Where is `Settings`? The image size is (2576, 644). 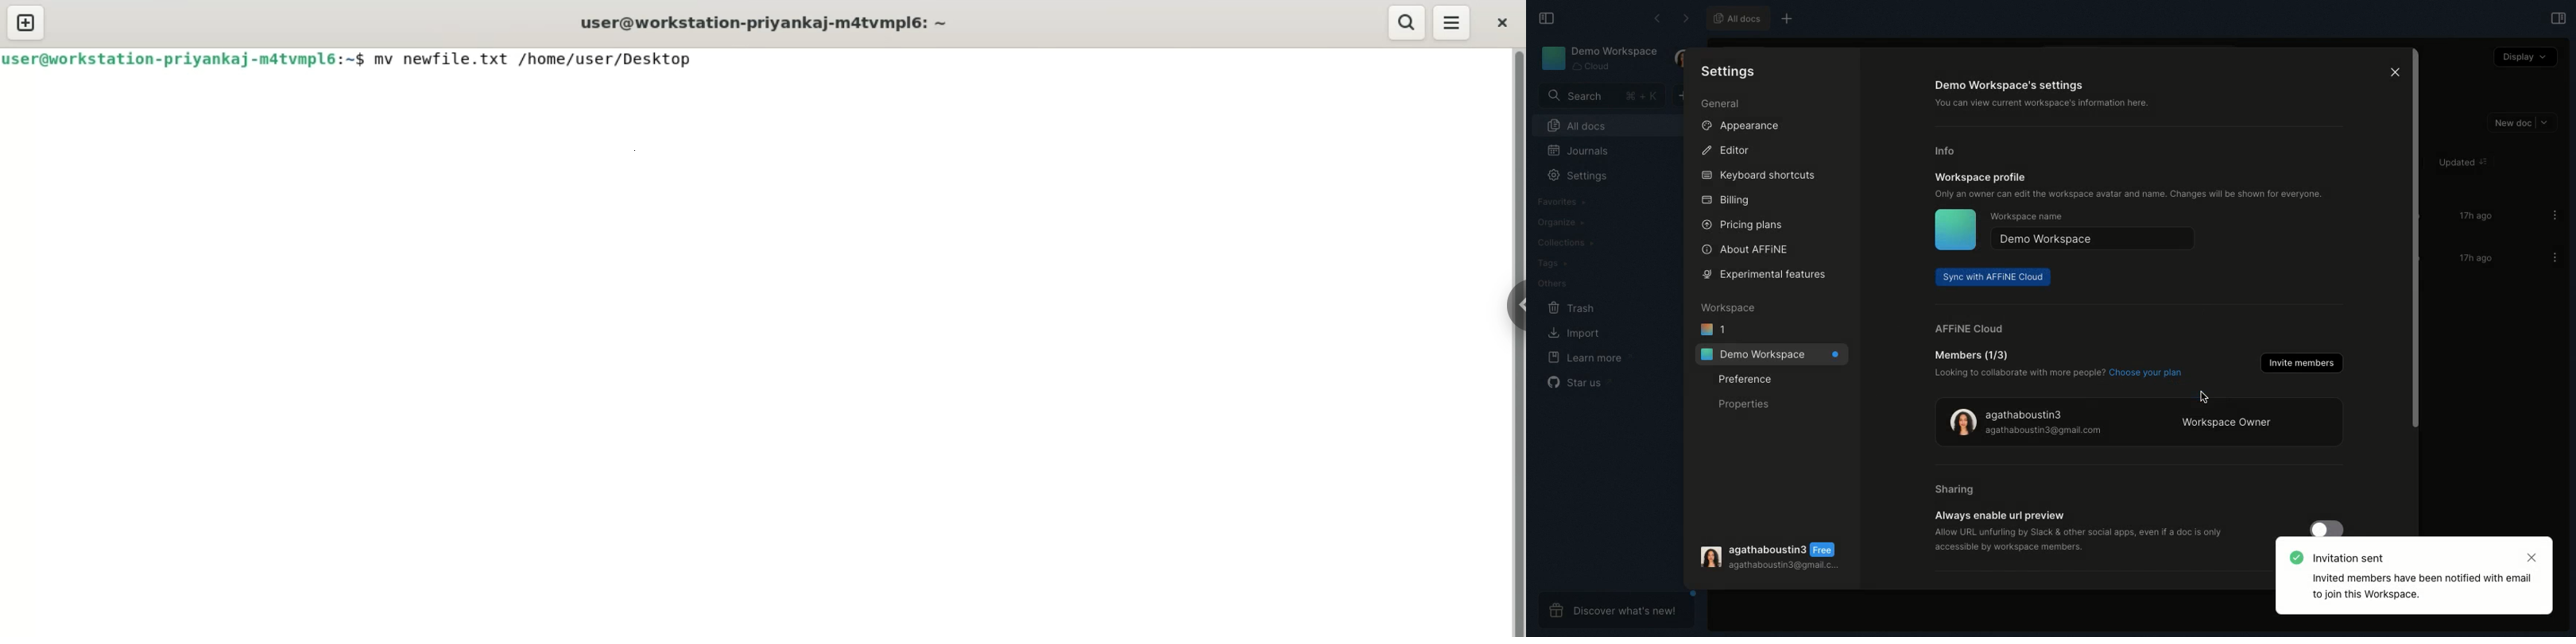
Settings is located at coordinates (1579, 175).